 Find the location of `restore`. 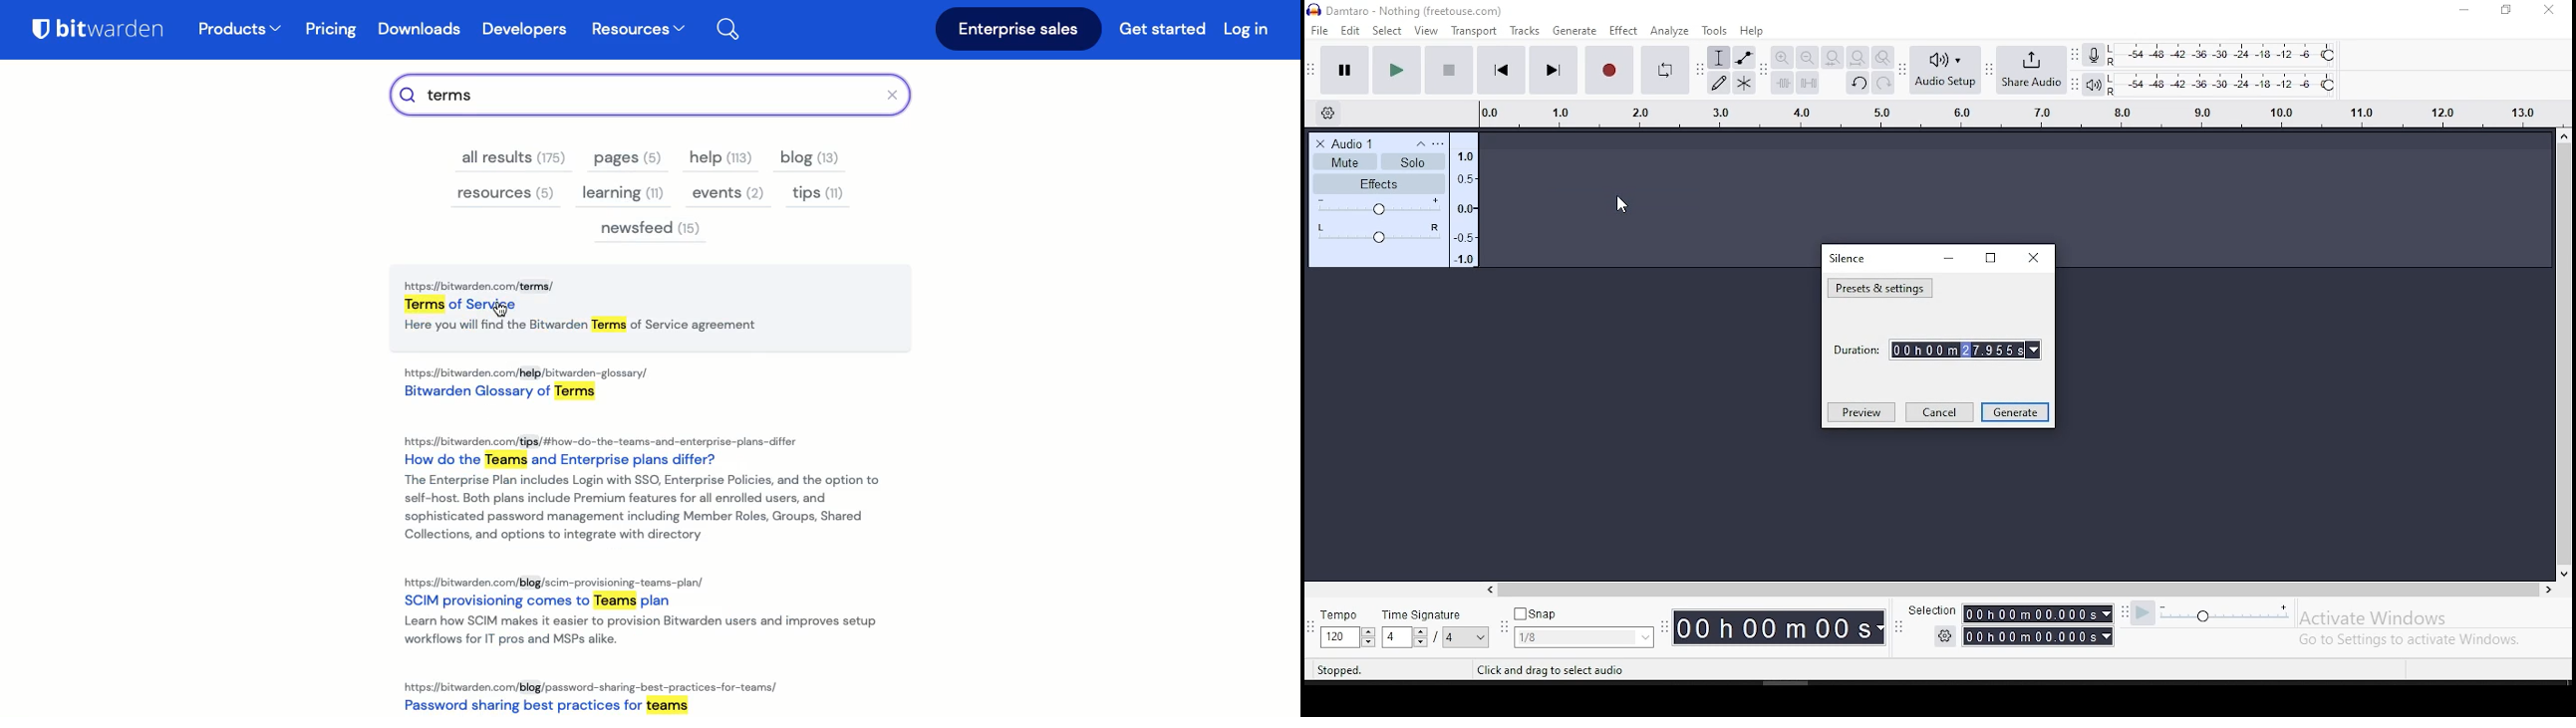

restore is located at coordinates (1990, 258).